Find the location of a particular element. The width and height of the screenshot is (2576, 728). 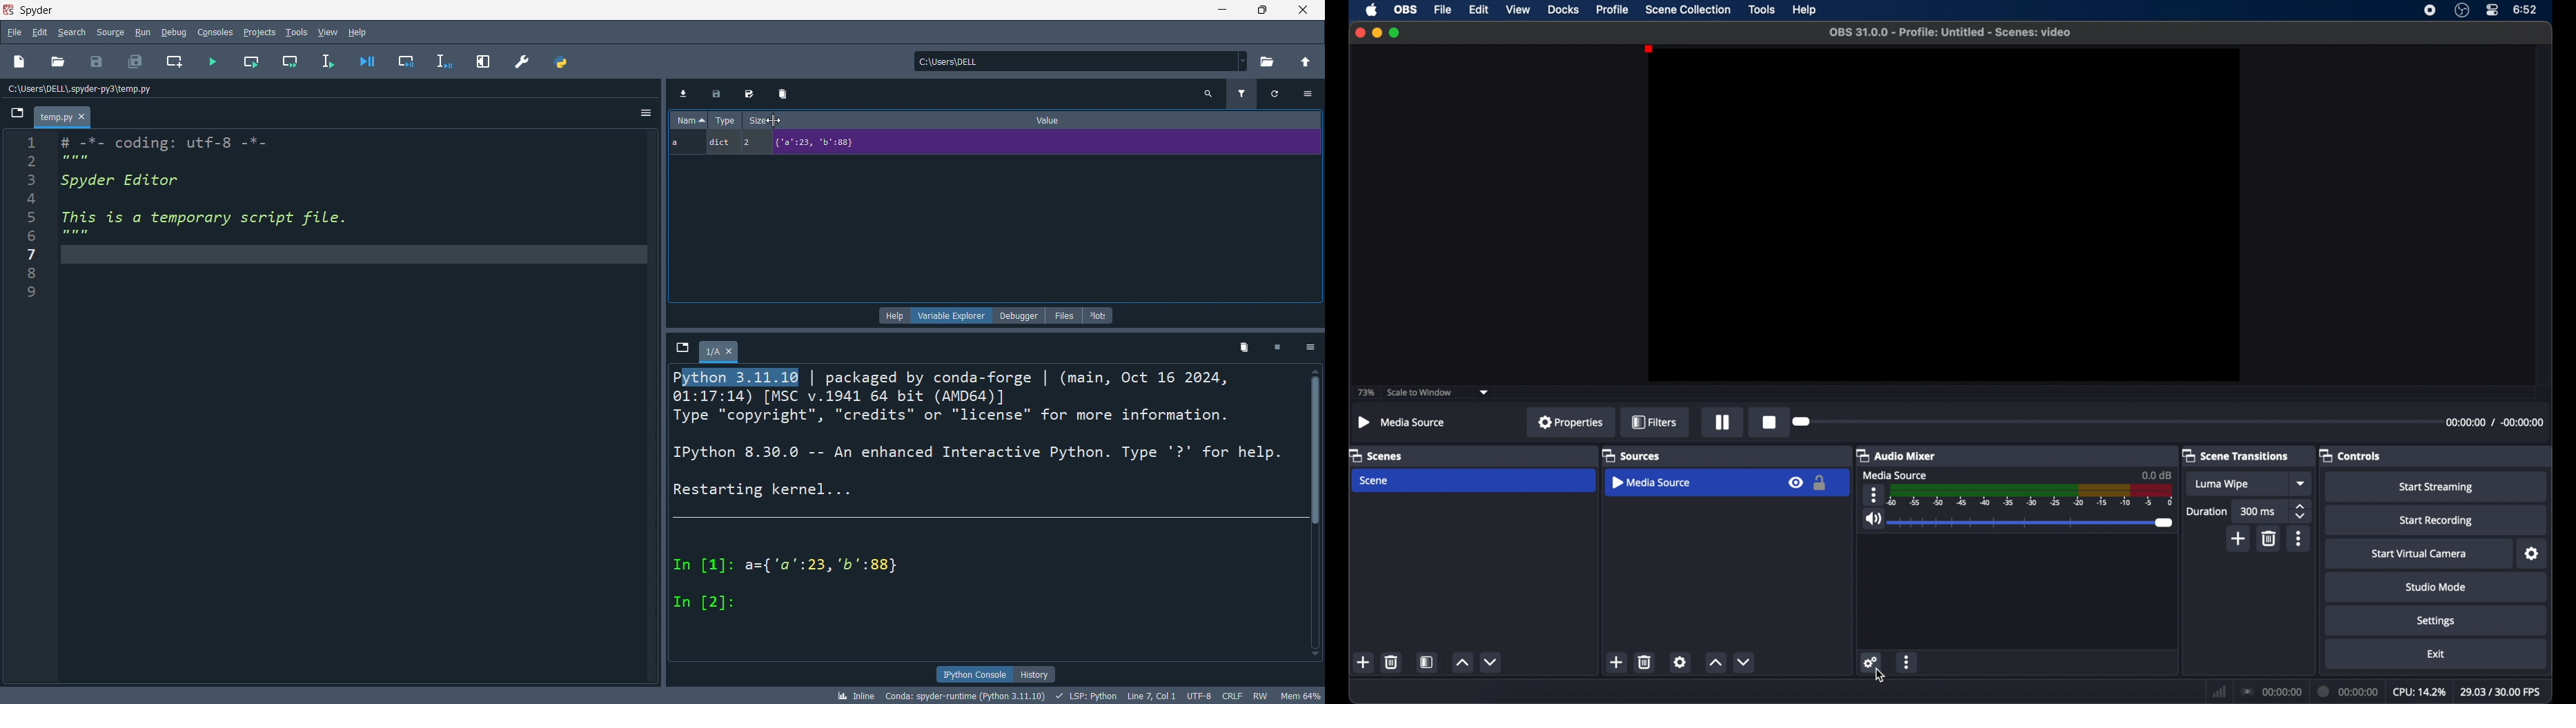

save data as is located at coordinates (745, 94).